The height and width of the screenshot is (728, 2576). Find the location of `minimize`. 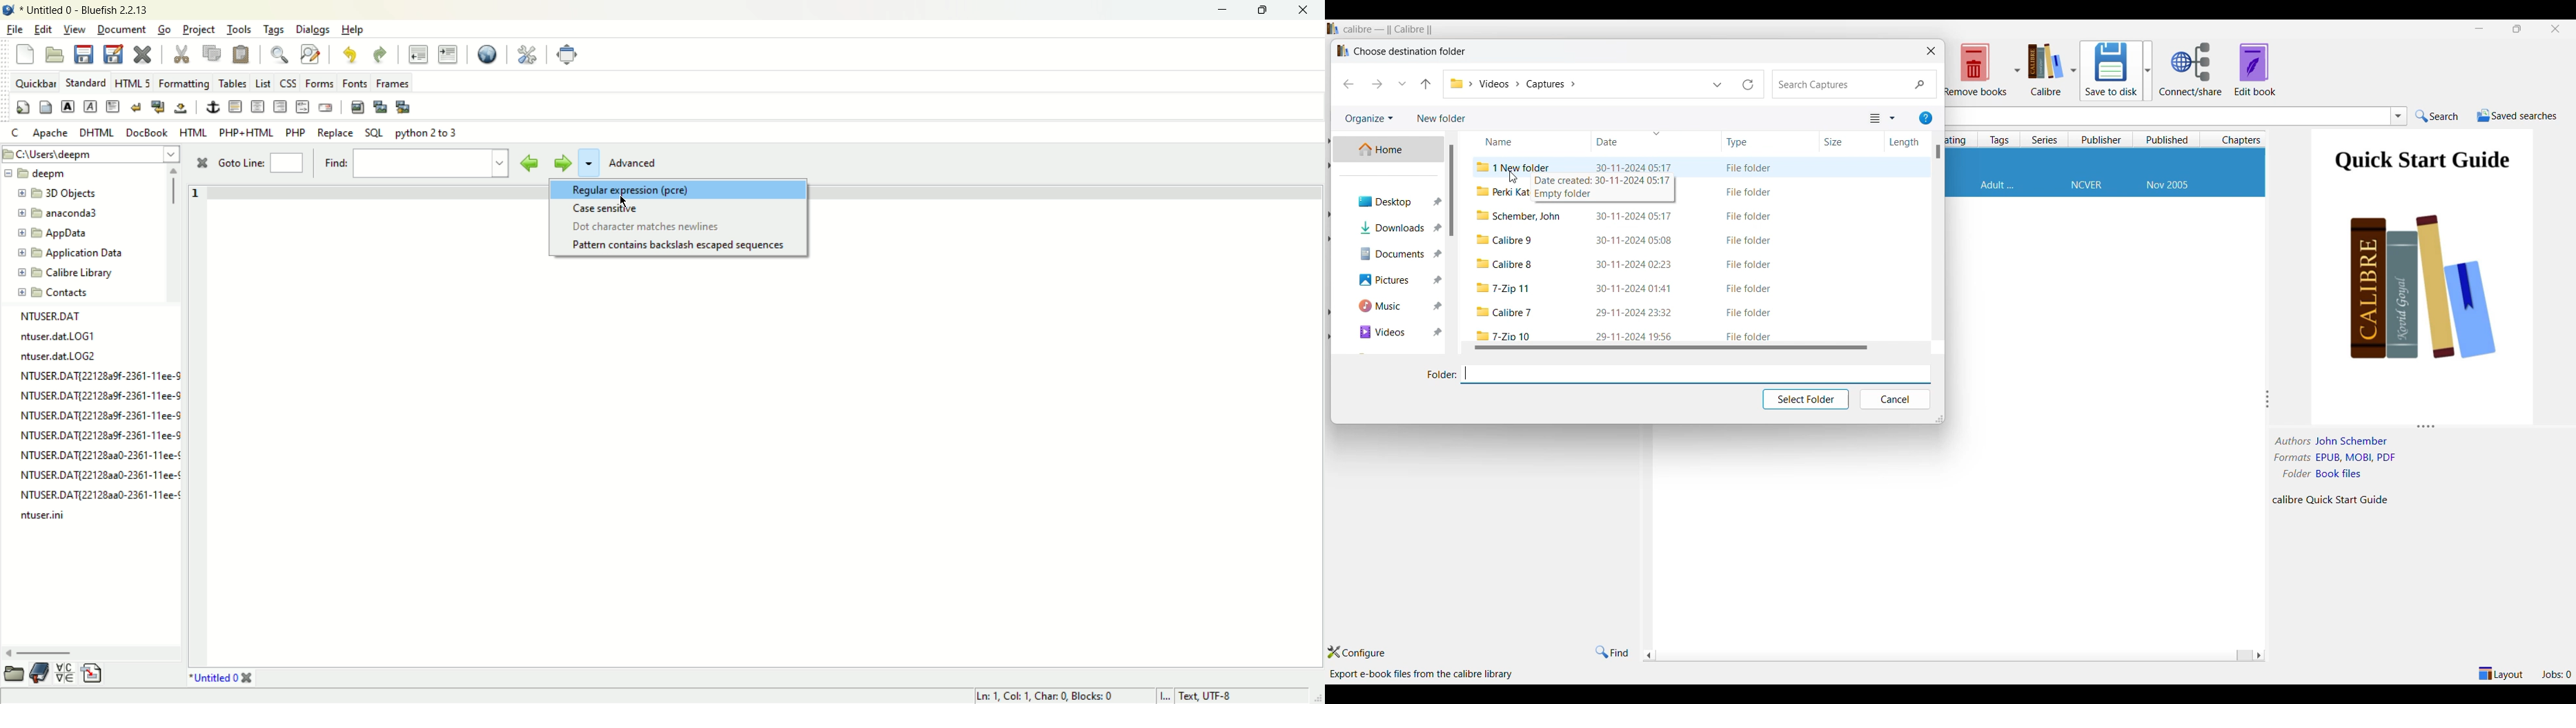

minimize is located at coordinates (1219, 11).